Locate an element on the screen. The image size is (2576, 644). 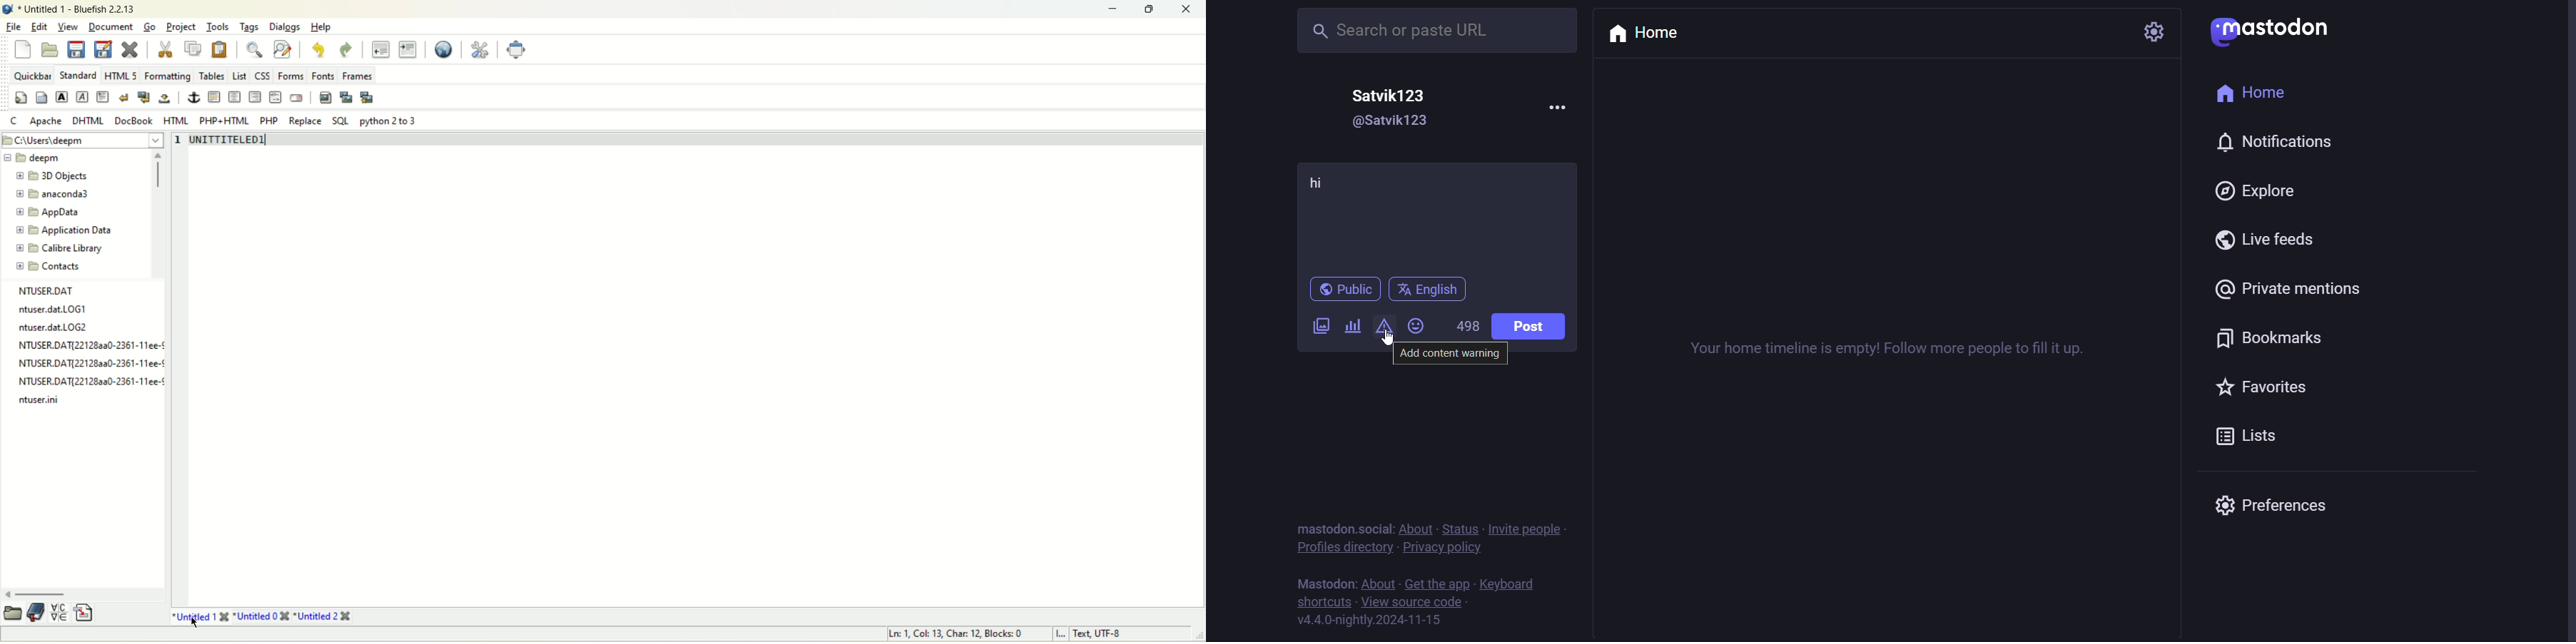
close is located at coordinates (1187, 9).